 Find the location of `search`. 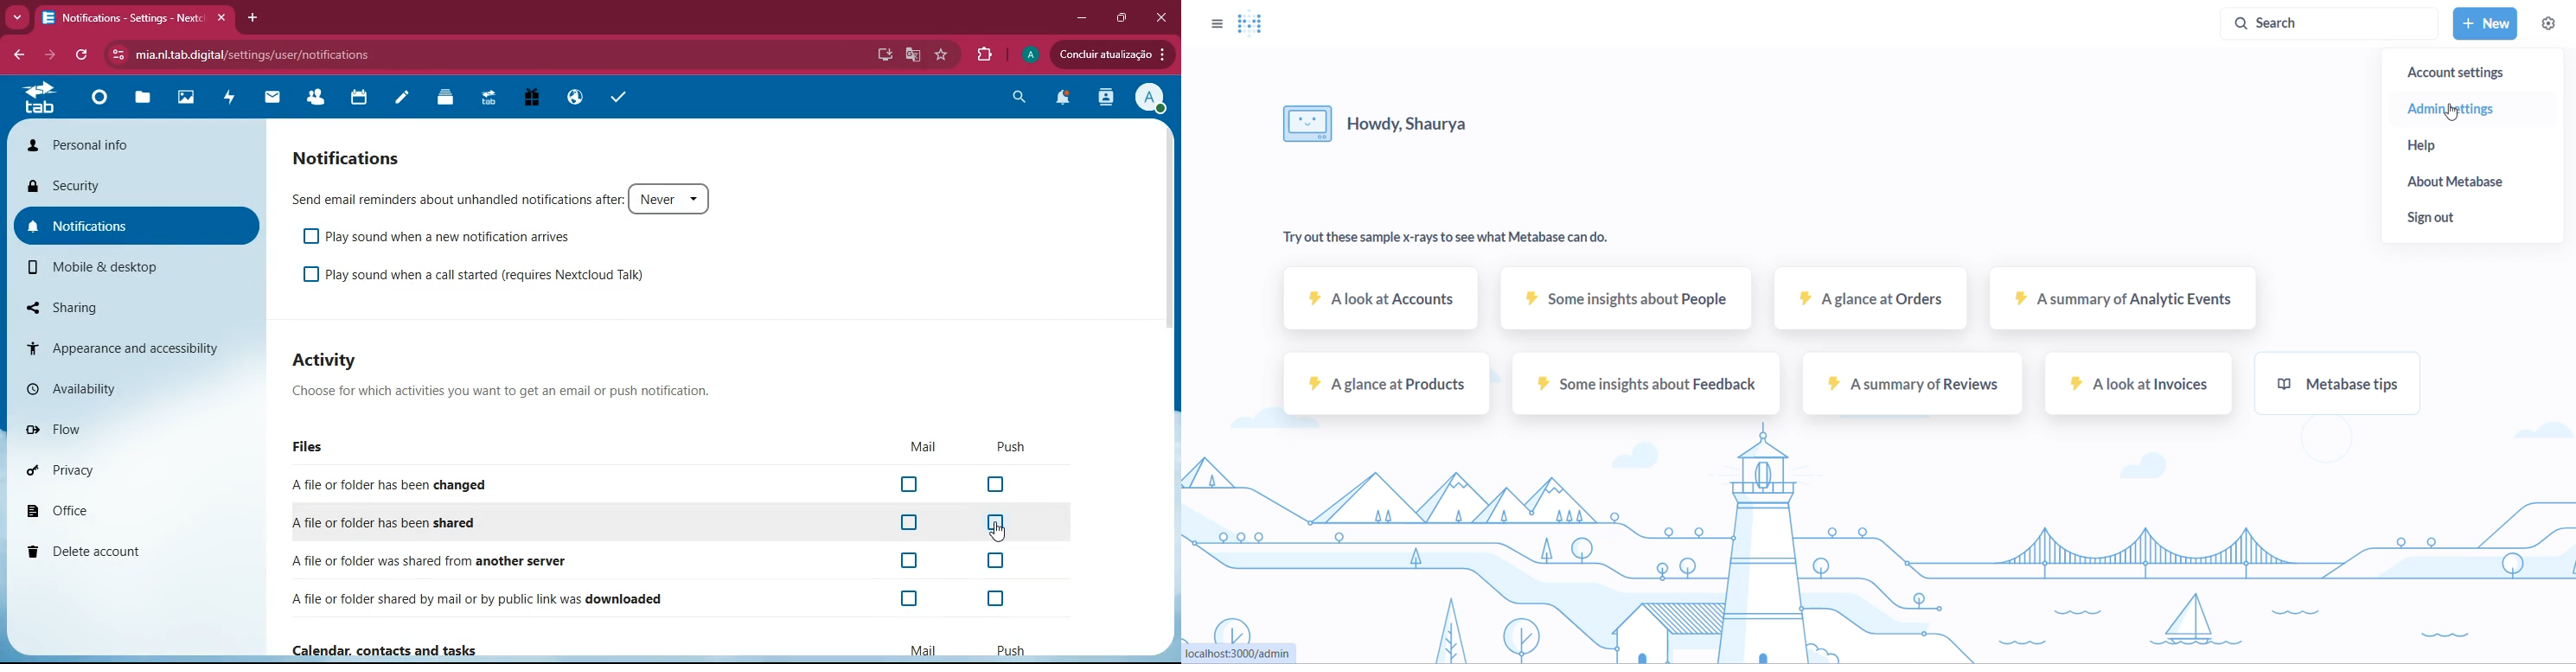

search is located at coordinates (1018, 100).